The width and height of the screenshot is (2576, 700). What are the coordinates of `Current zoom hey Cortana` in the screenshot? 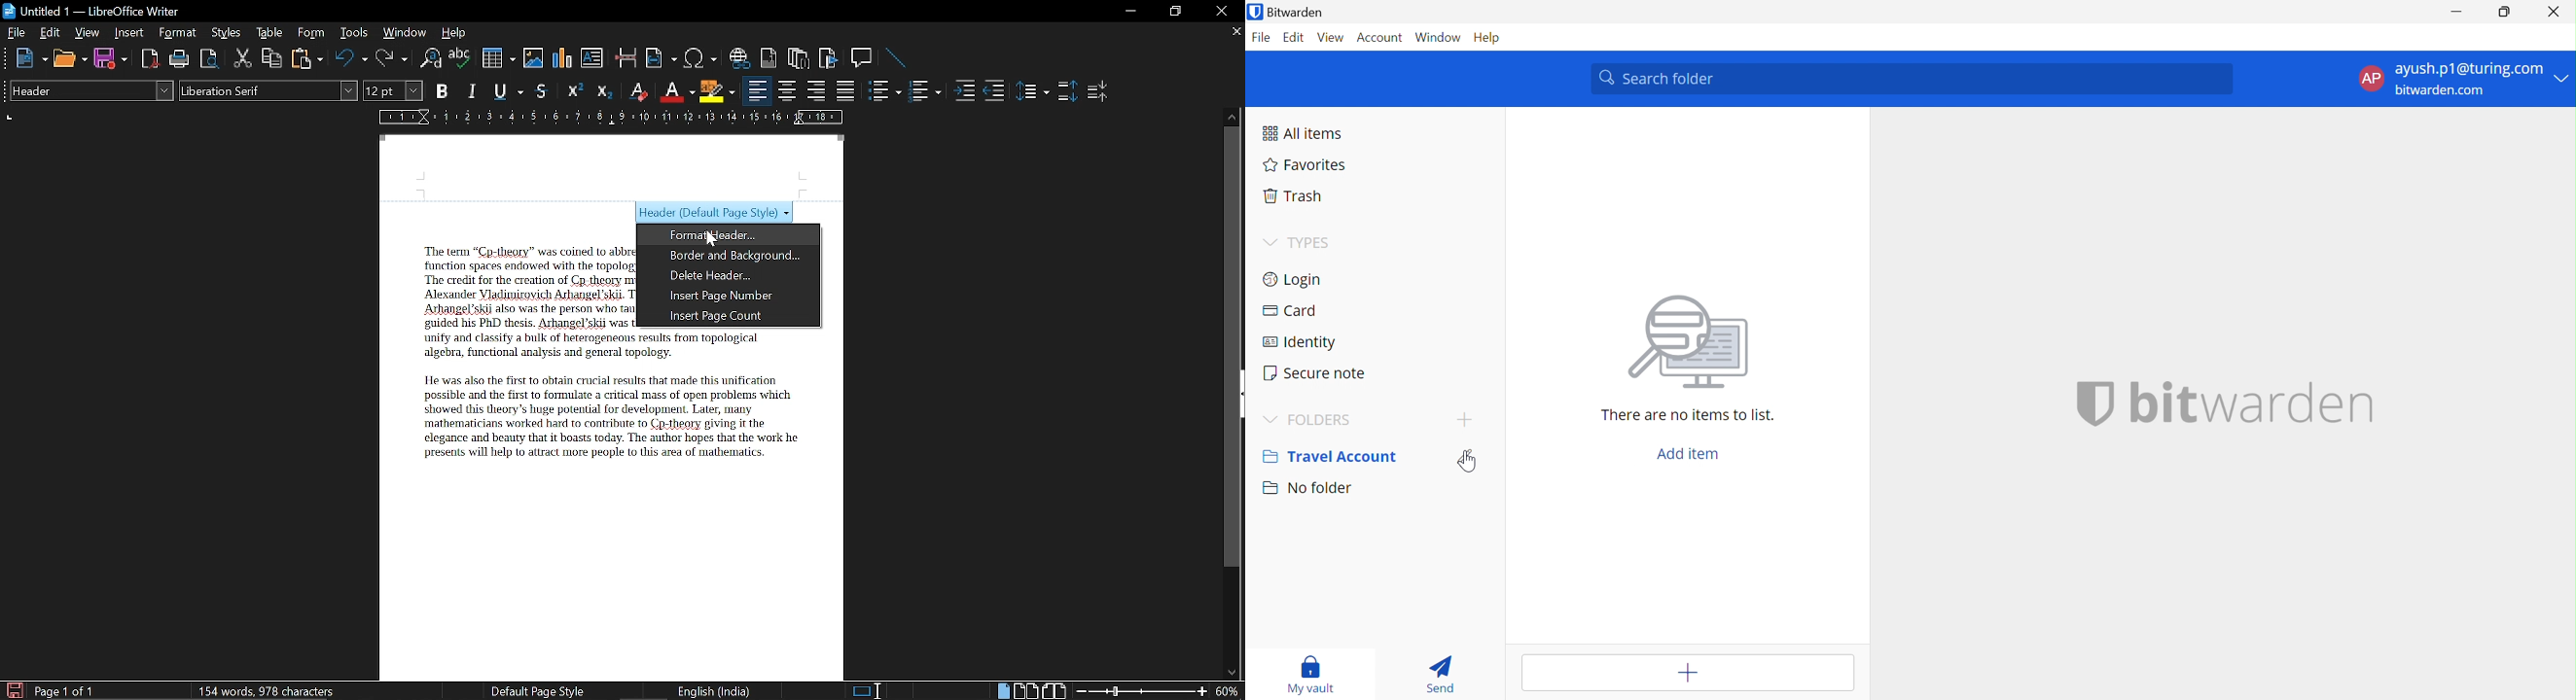 It's located at (1227, 690).